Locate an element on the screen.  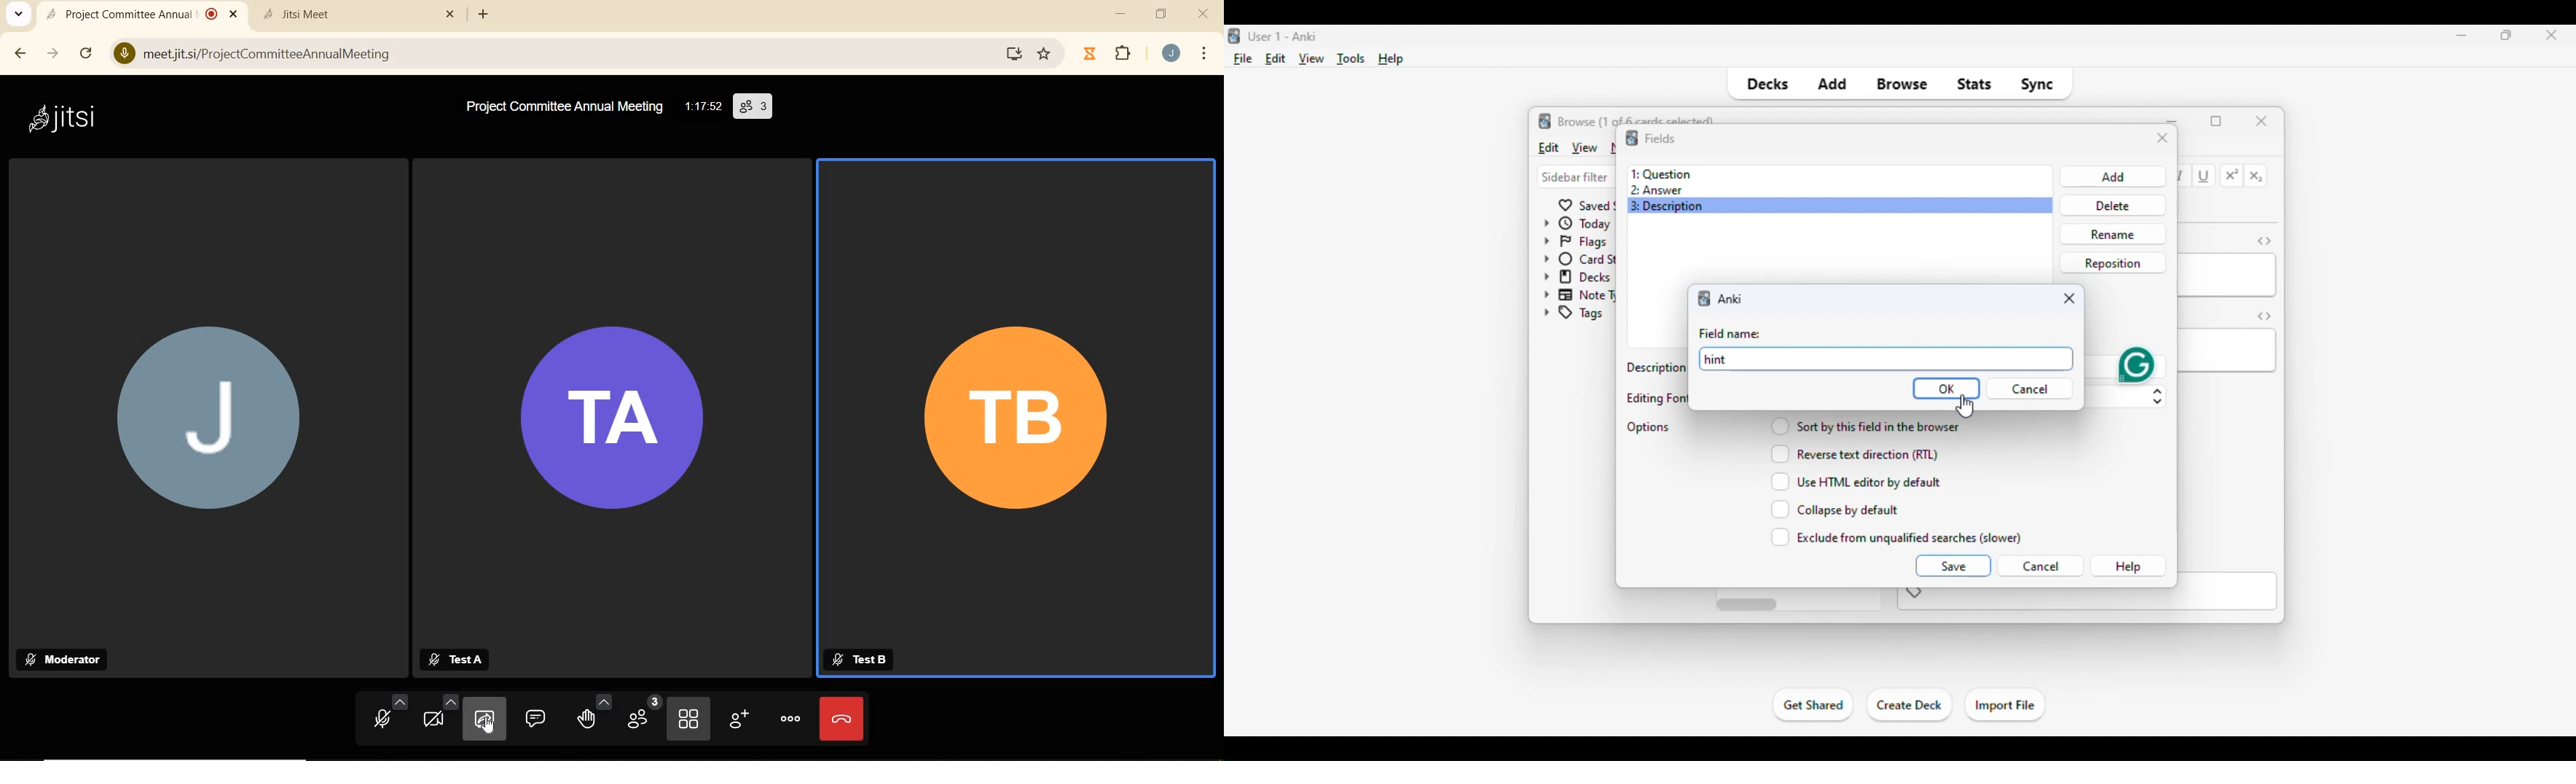
save is located at coordinates (1952, 565).